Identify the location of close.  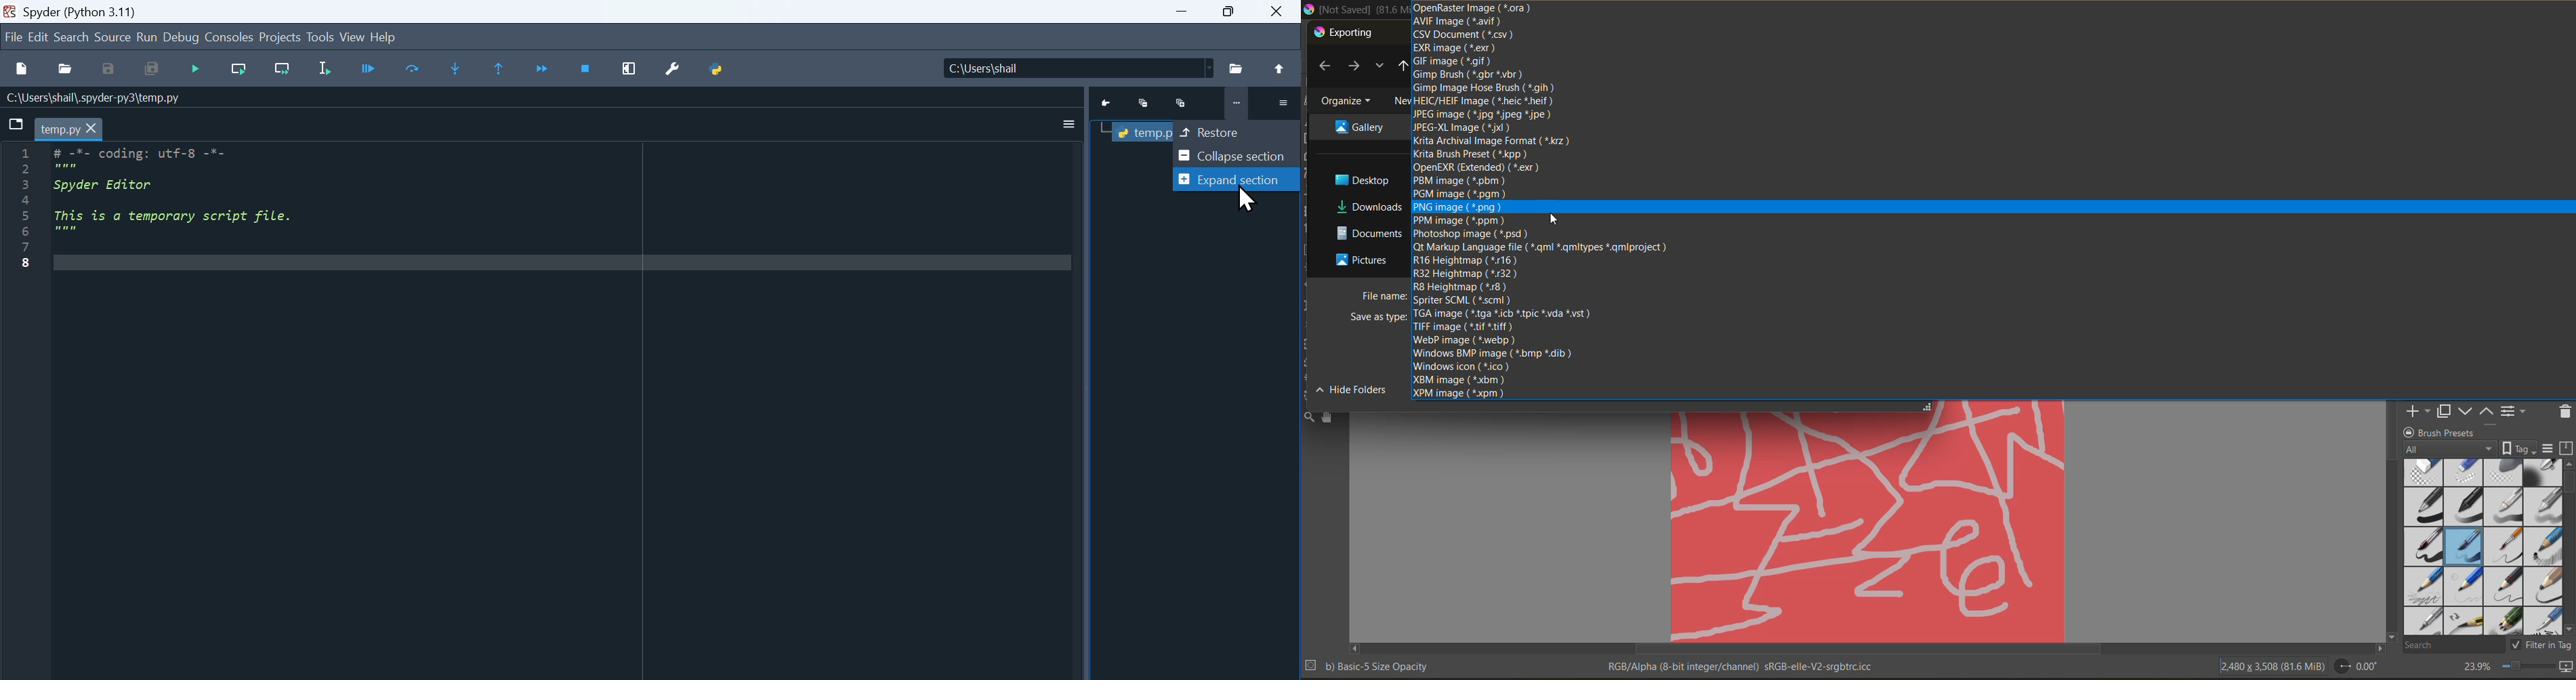
(1279, 12).